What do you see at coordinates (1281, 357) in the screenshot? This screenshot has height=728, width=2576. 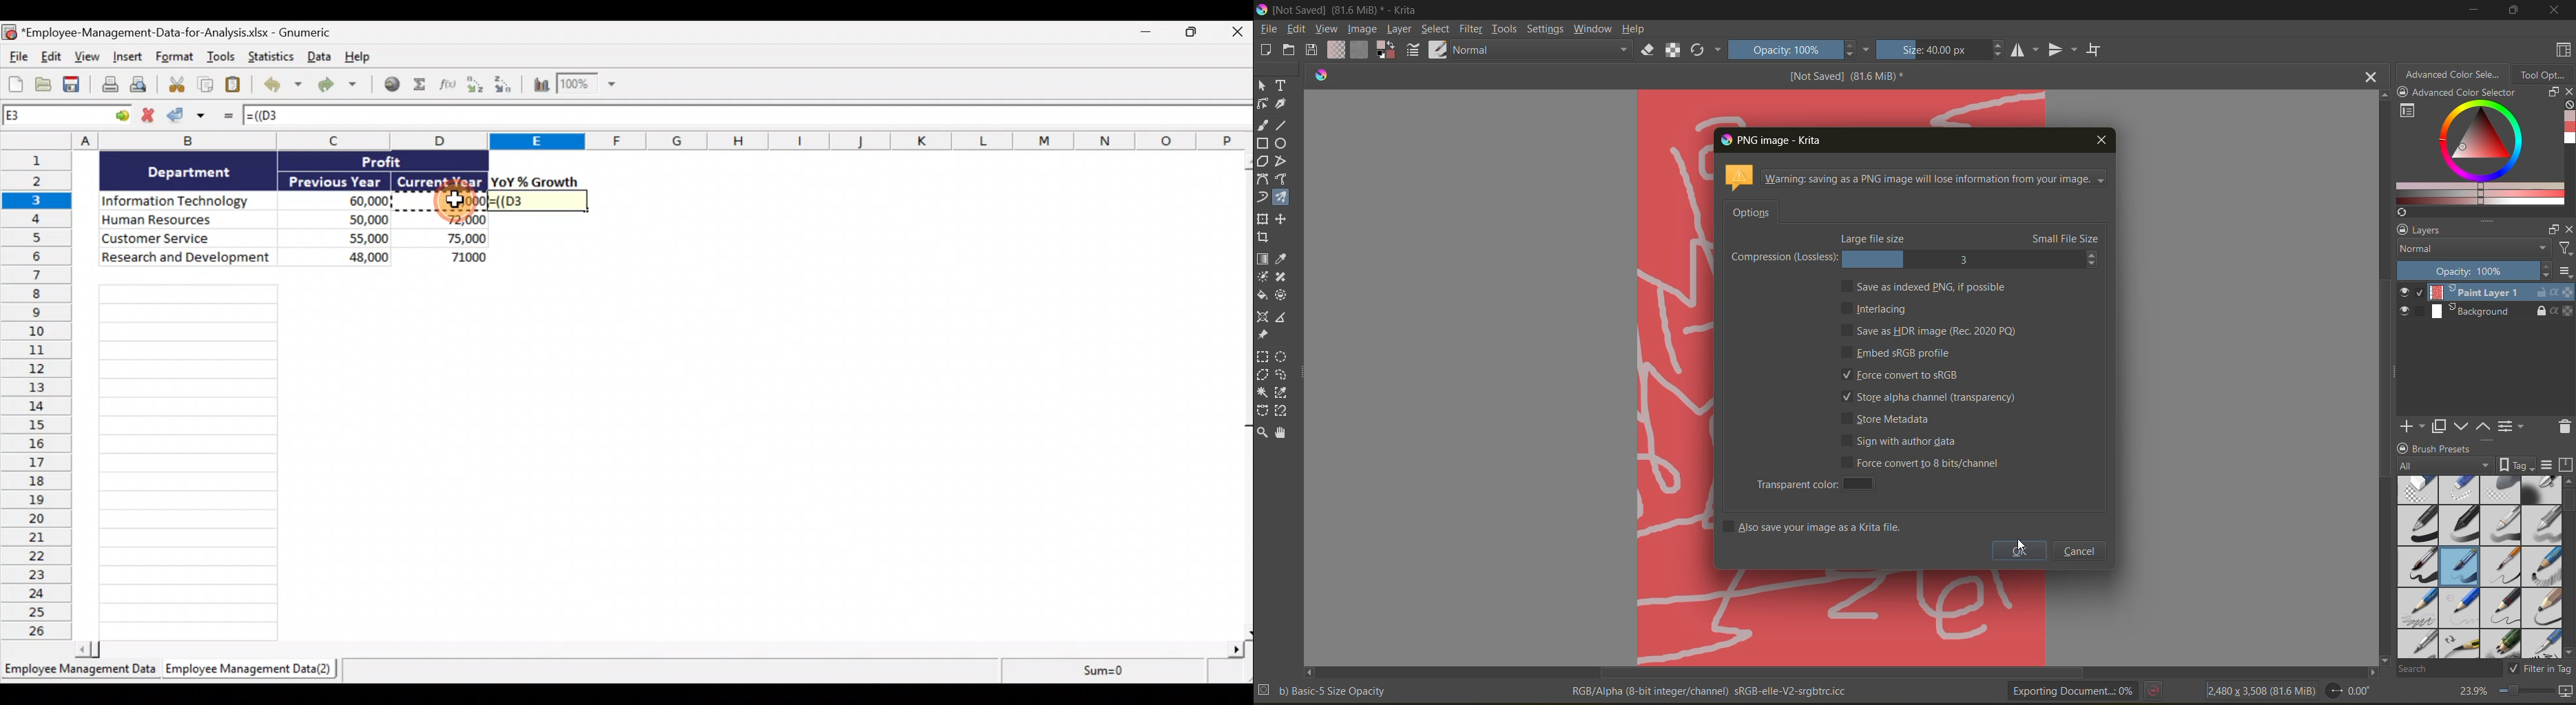 I see `tool` at bounding box center [1281, 357].